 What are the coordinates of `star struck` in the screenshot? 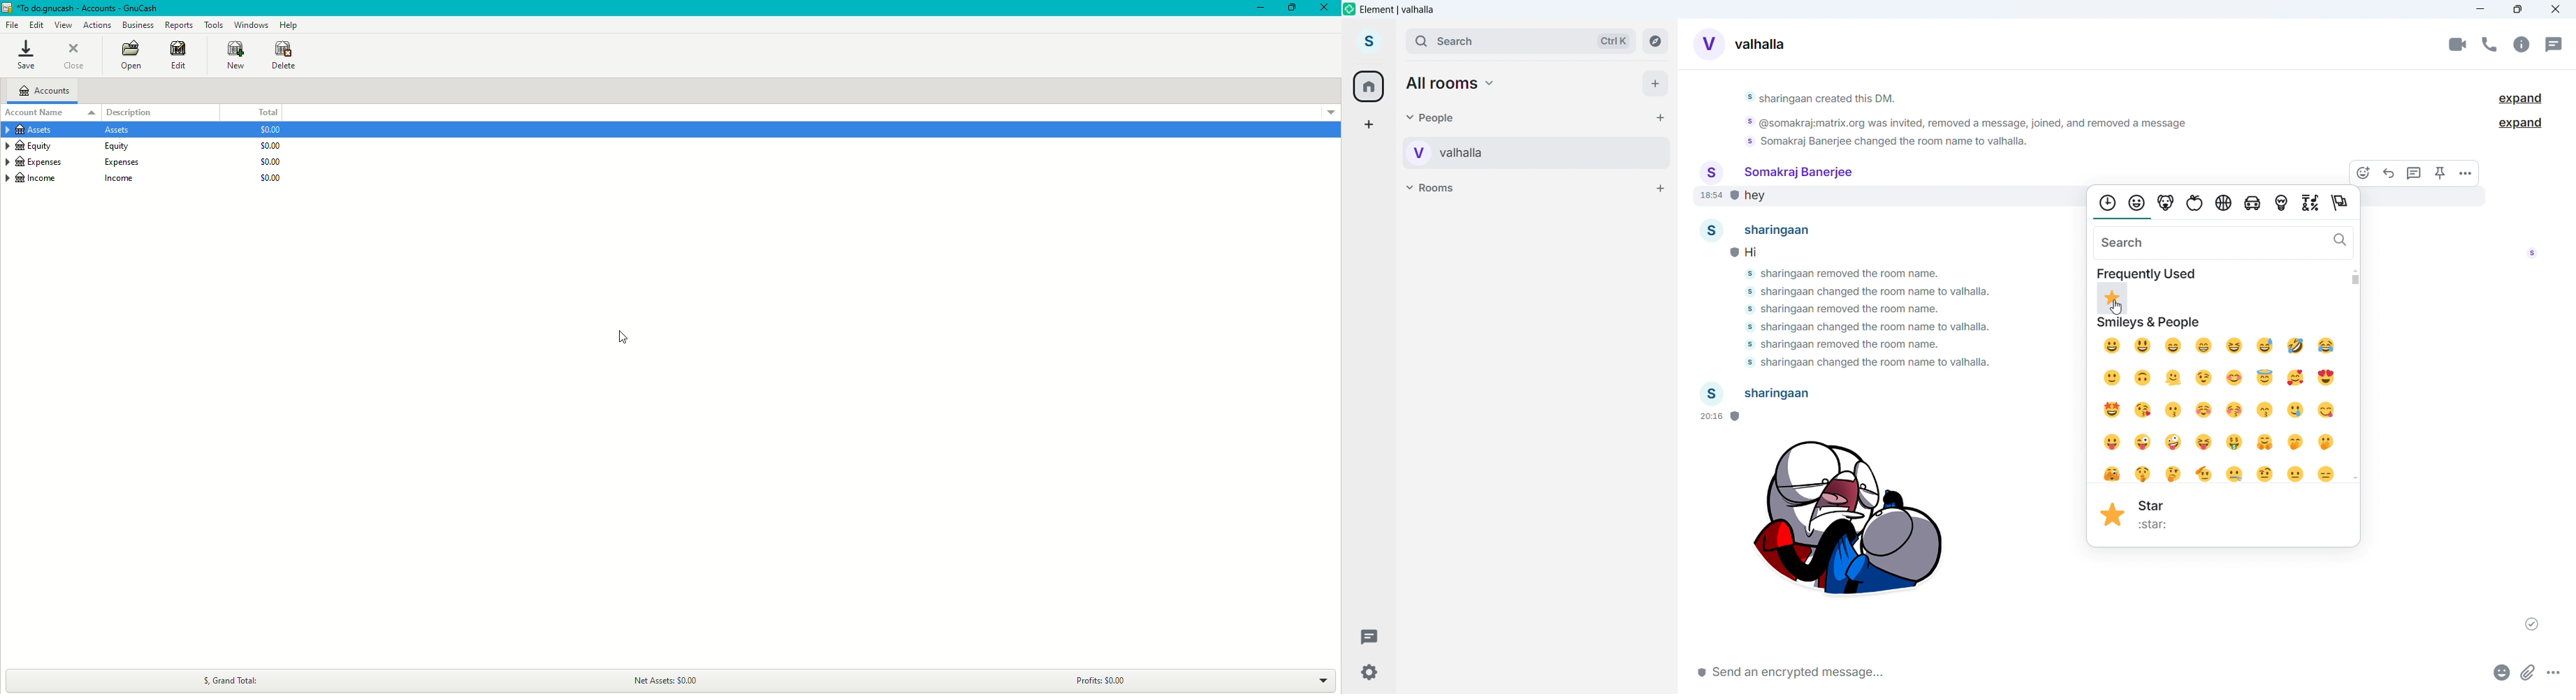 It's located at (2114, 410).